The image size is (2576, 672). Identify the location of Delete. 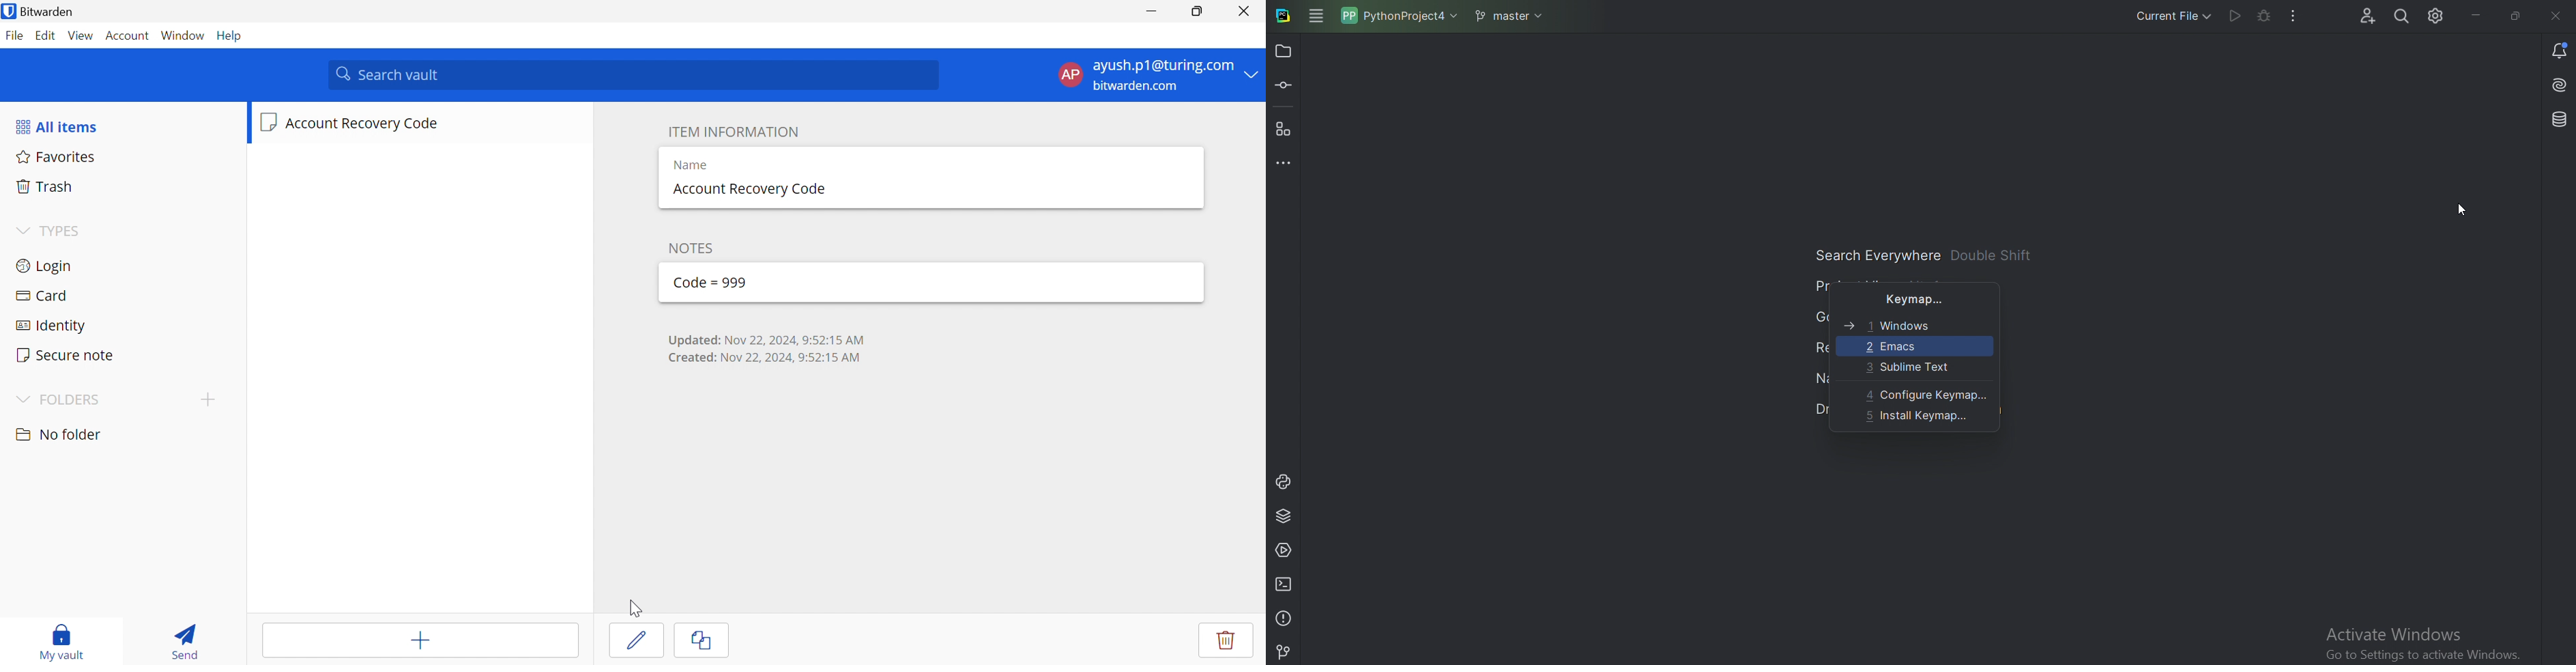
(1223, 641).